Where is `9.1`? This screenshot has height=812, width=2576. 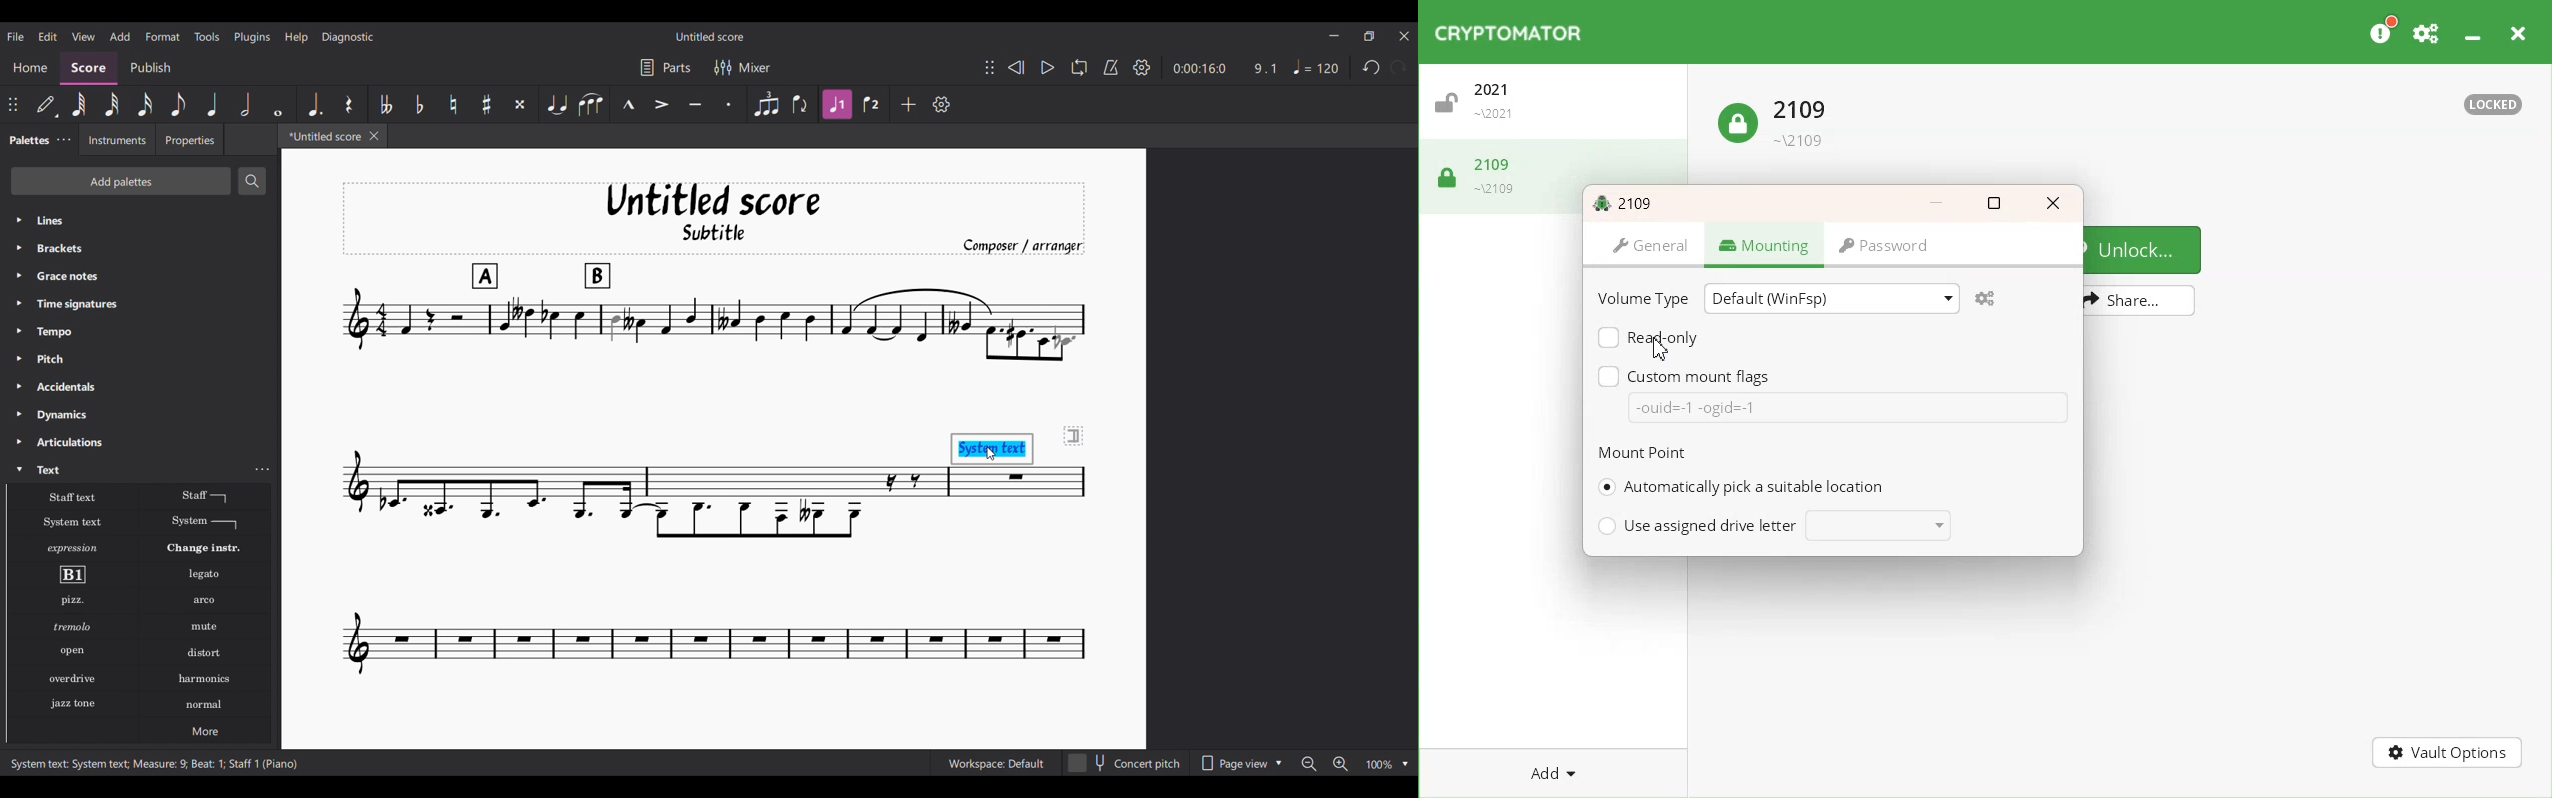
9.1 is located at coordinates (1265, 68).